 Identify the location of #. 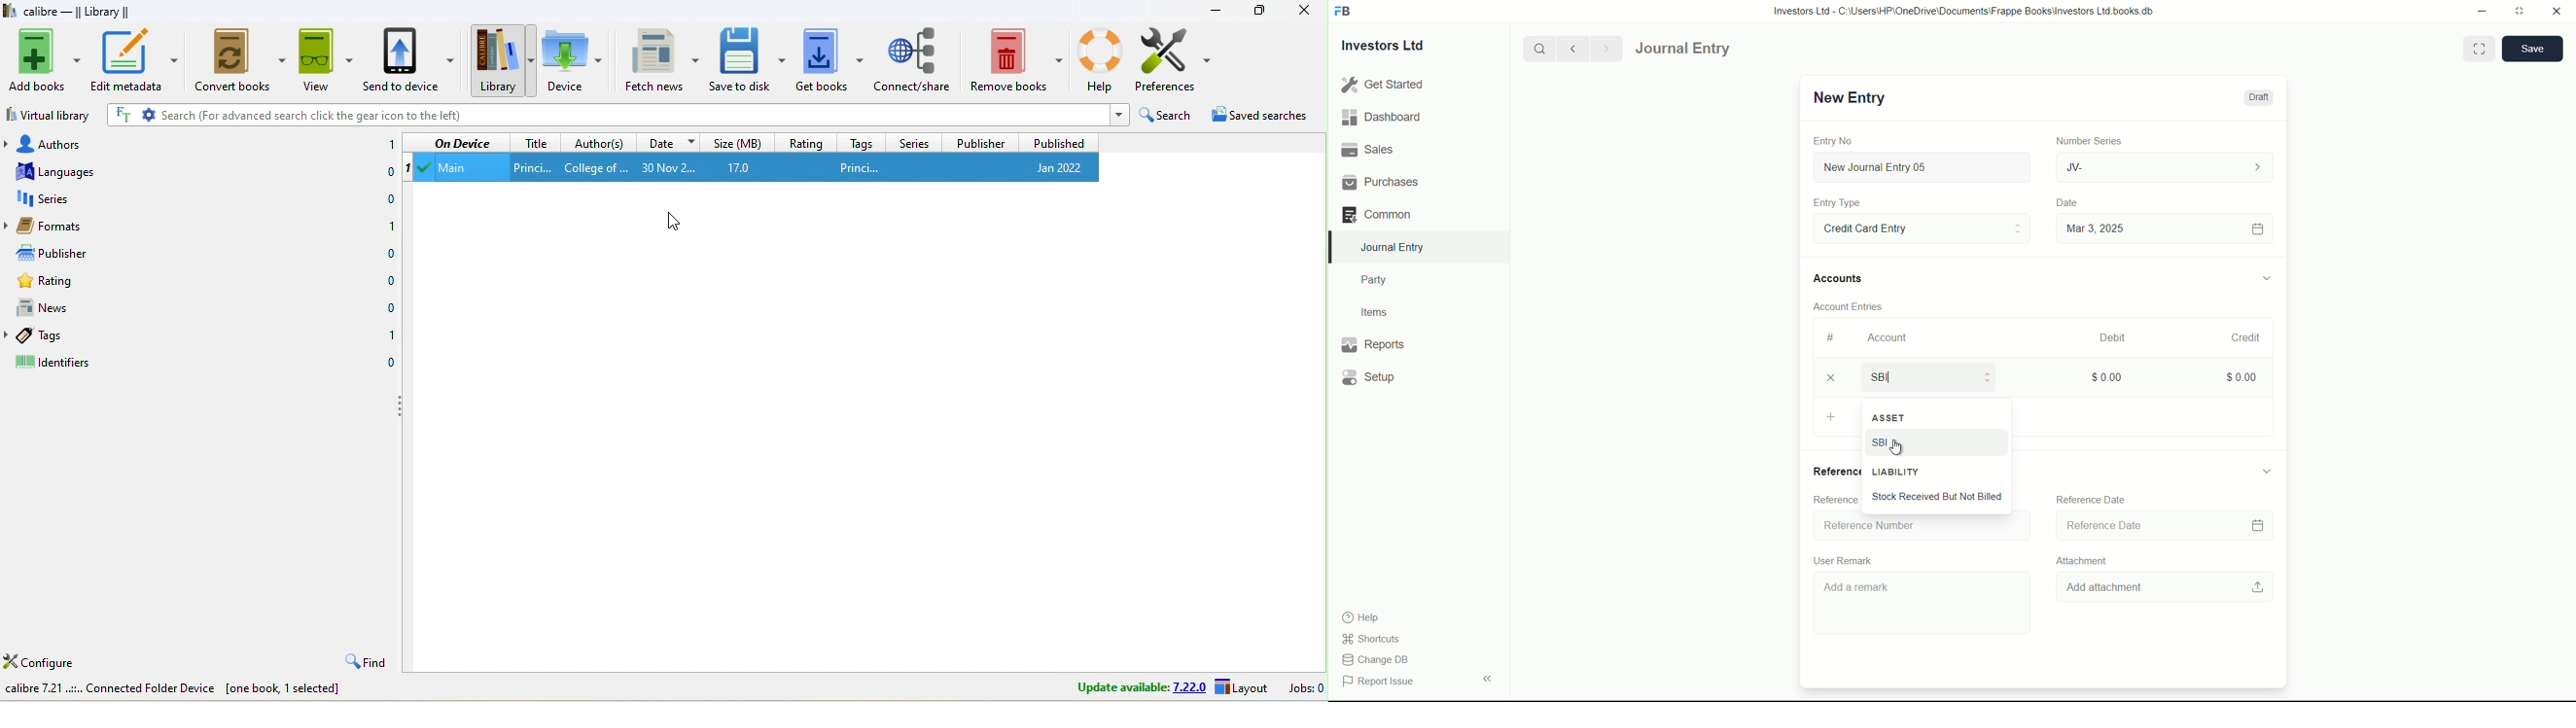
(1832, 337).